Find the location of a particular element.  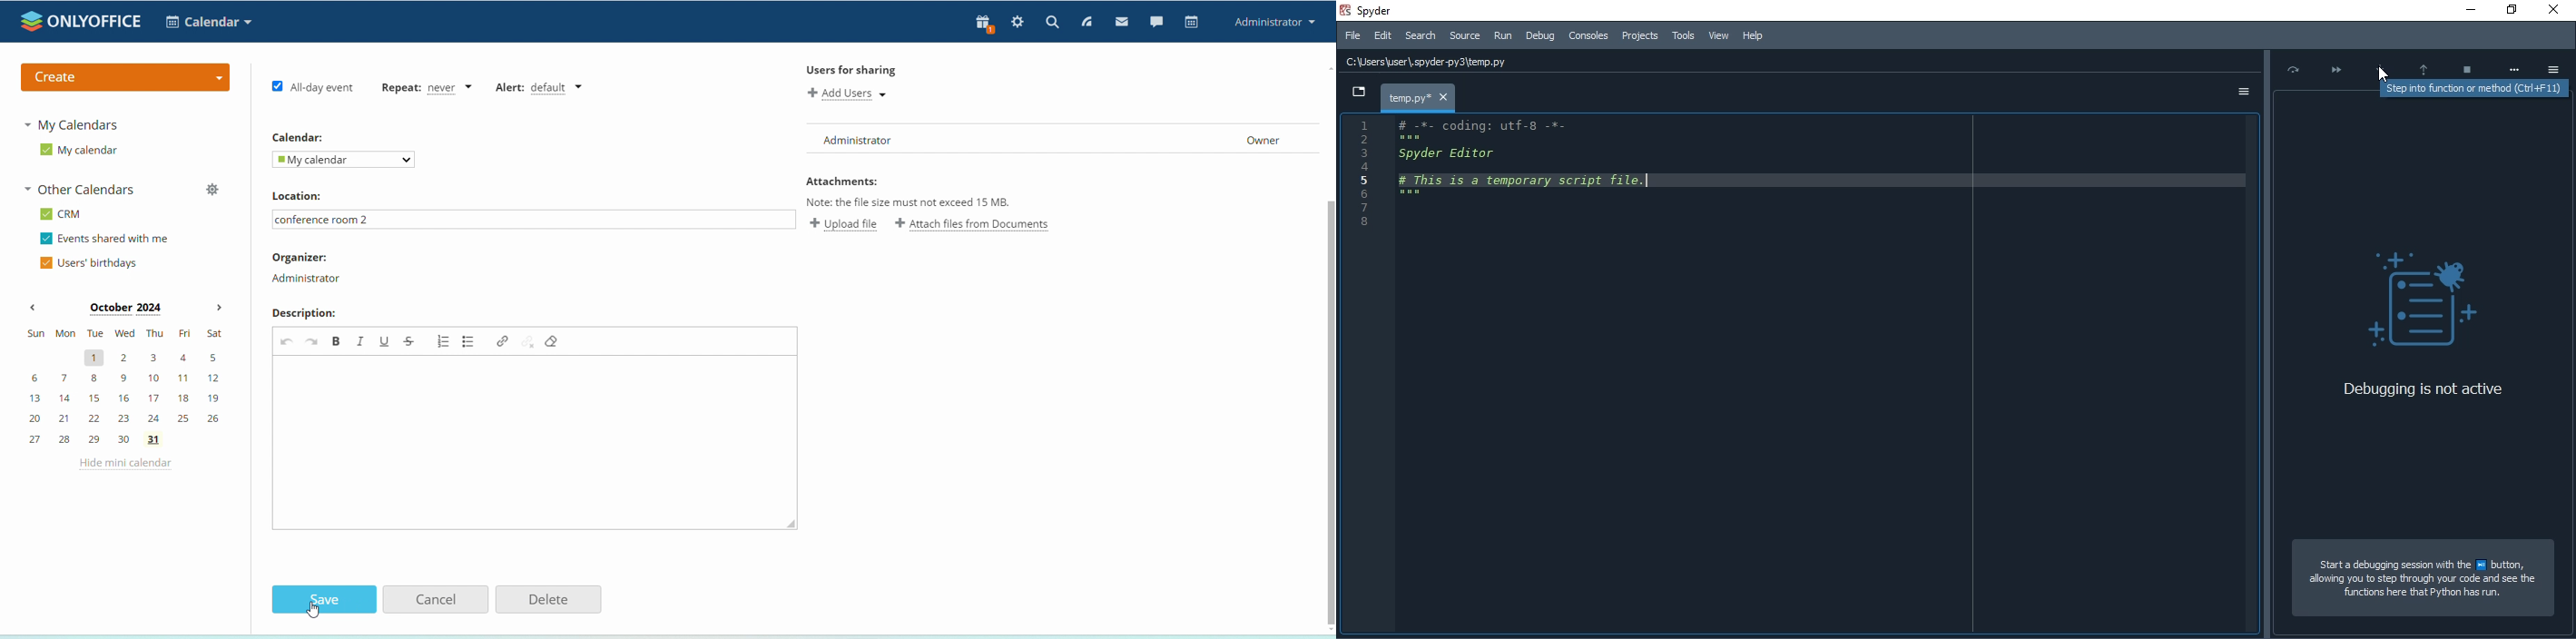

Source is located at coordinates (1465, 36).